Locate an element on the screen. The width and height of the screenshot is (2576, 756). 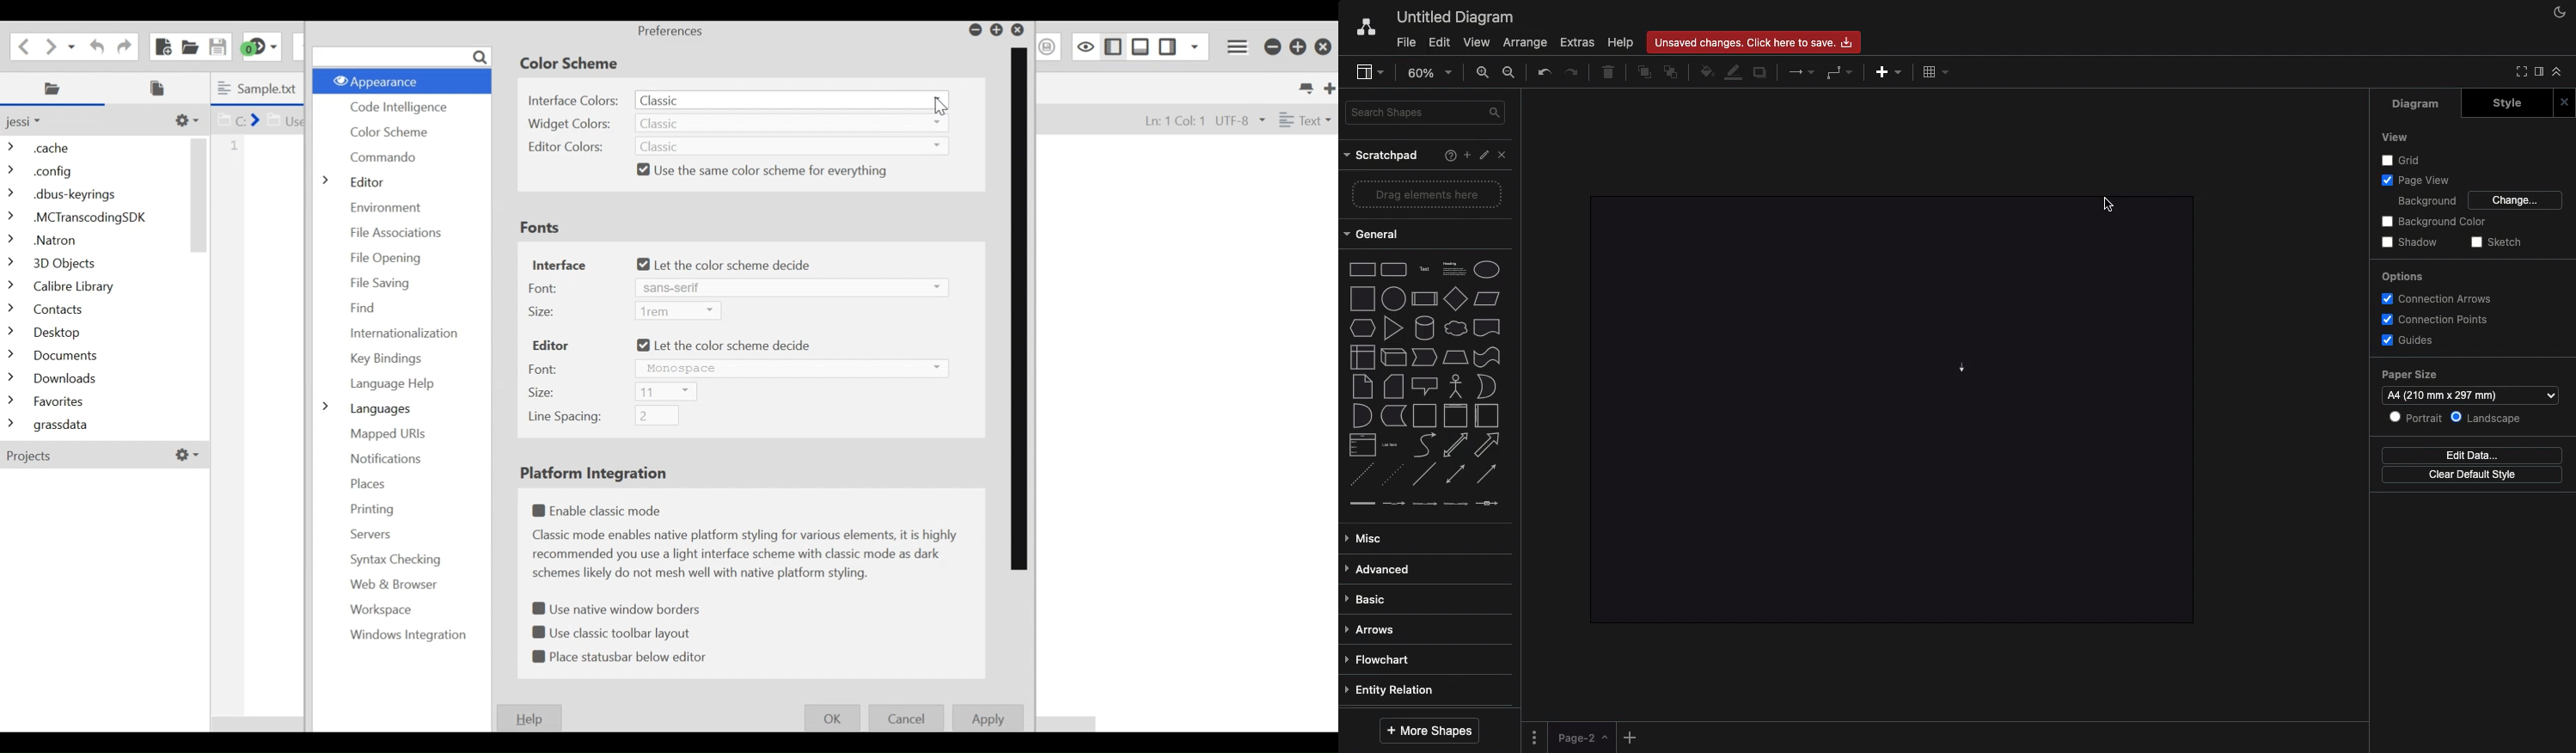
General is located at coordinates (1380, 234).